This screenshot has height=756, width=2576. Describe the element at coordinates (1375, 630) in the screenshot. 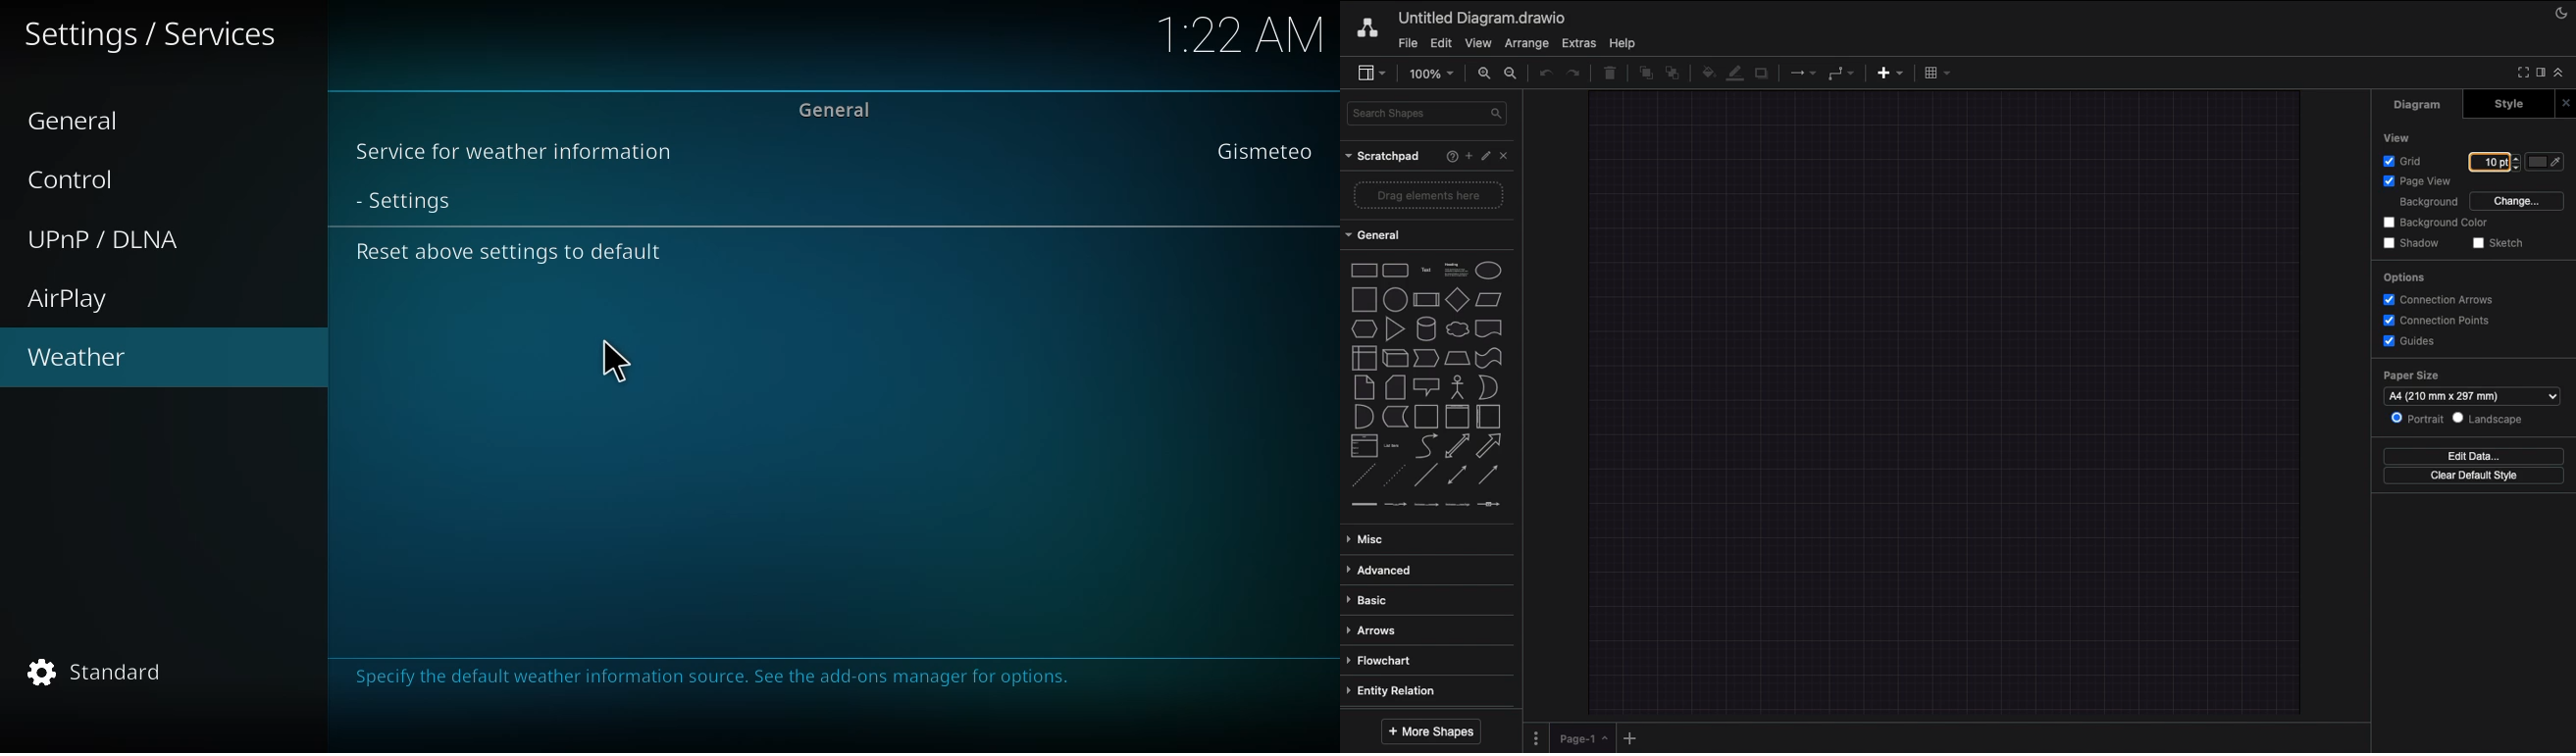

I see `Arrows` at that location.